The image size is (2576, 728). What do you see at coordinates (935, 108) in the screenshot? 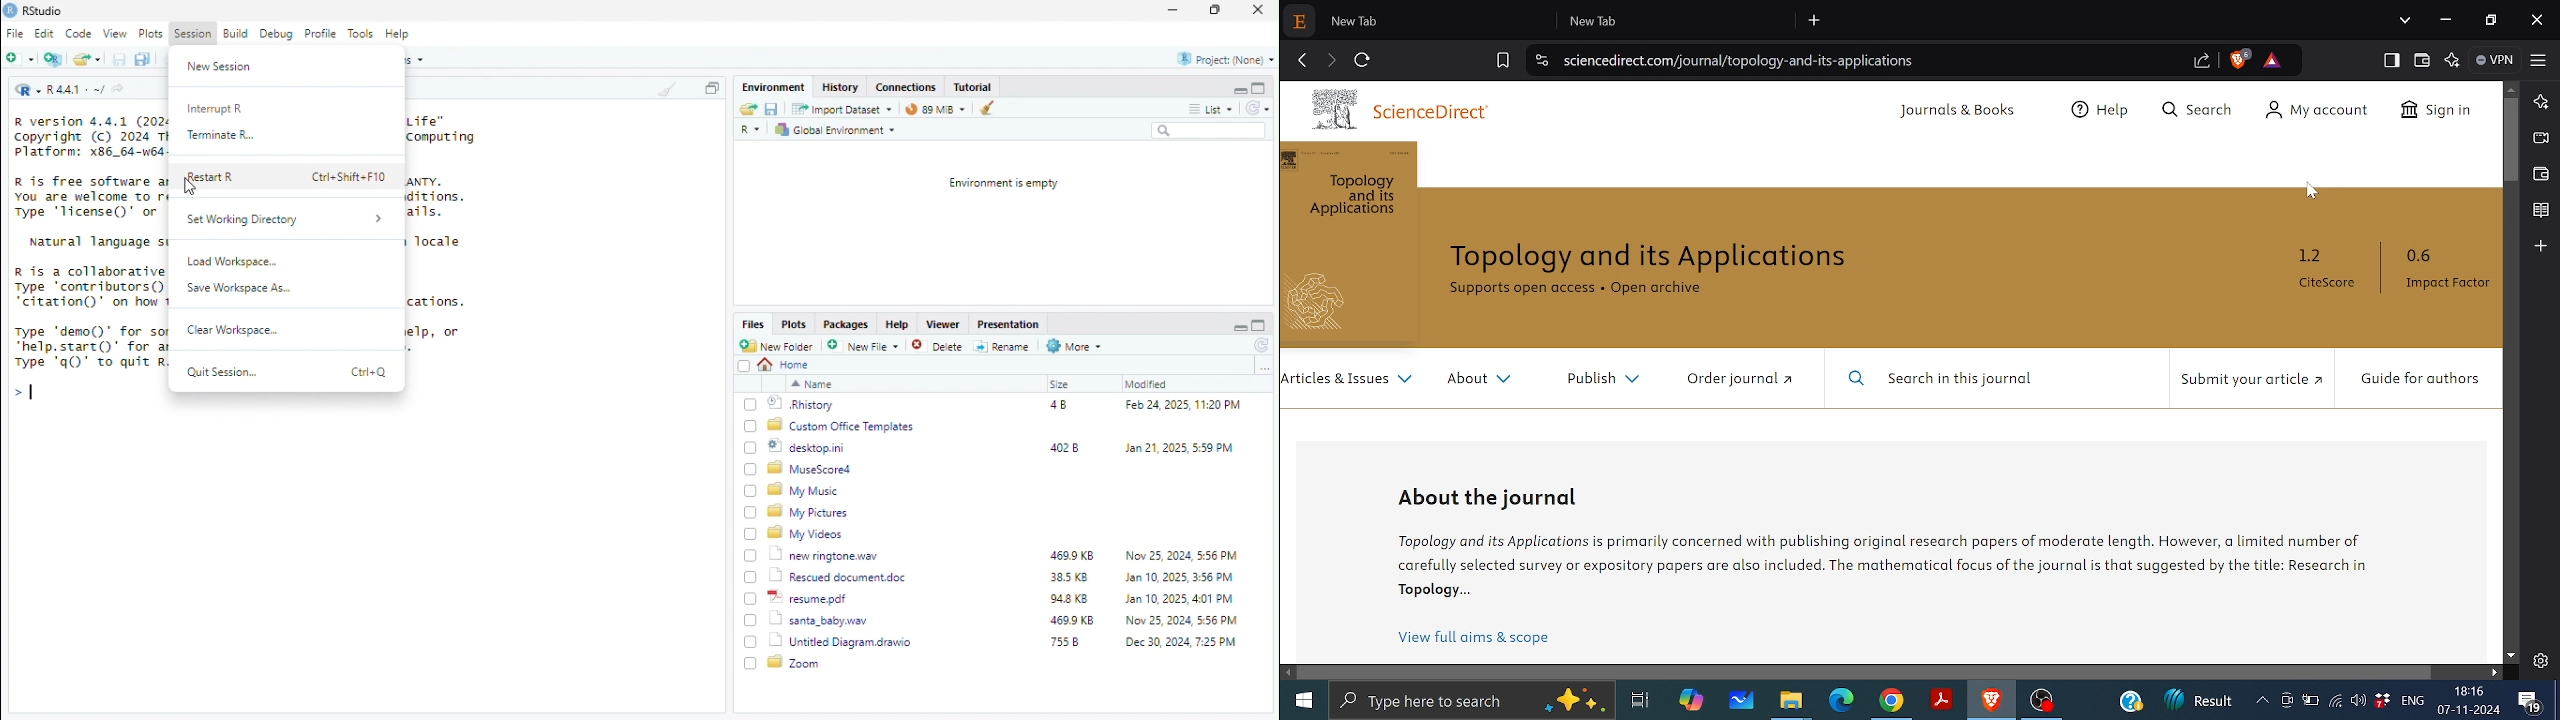
I see `89 MiB` at bounding box center [935, 108].